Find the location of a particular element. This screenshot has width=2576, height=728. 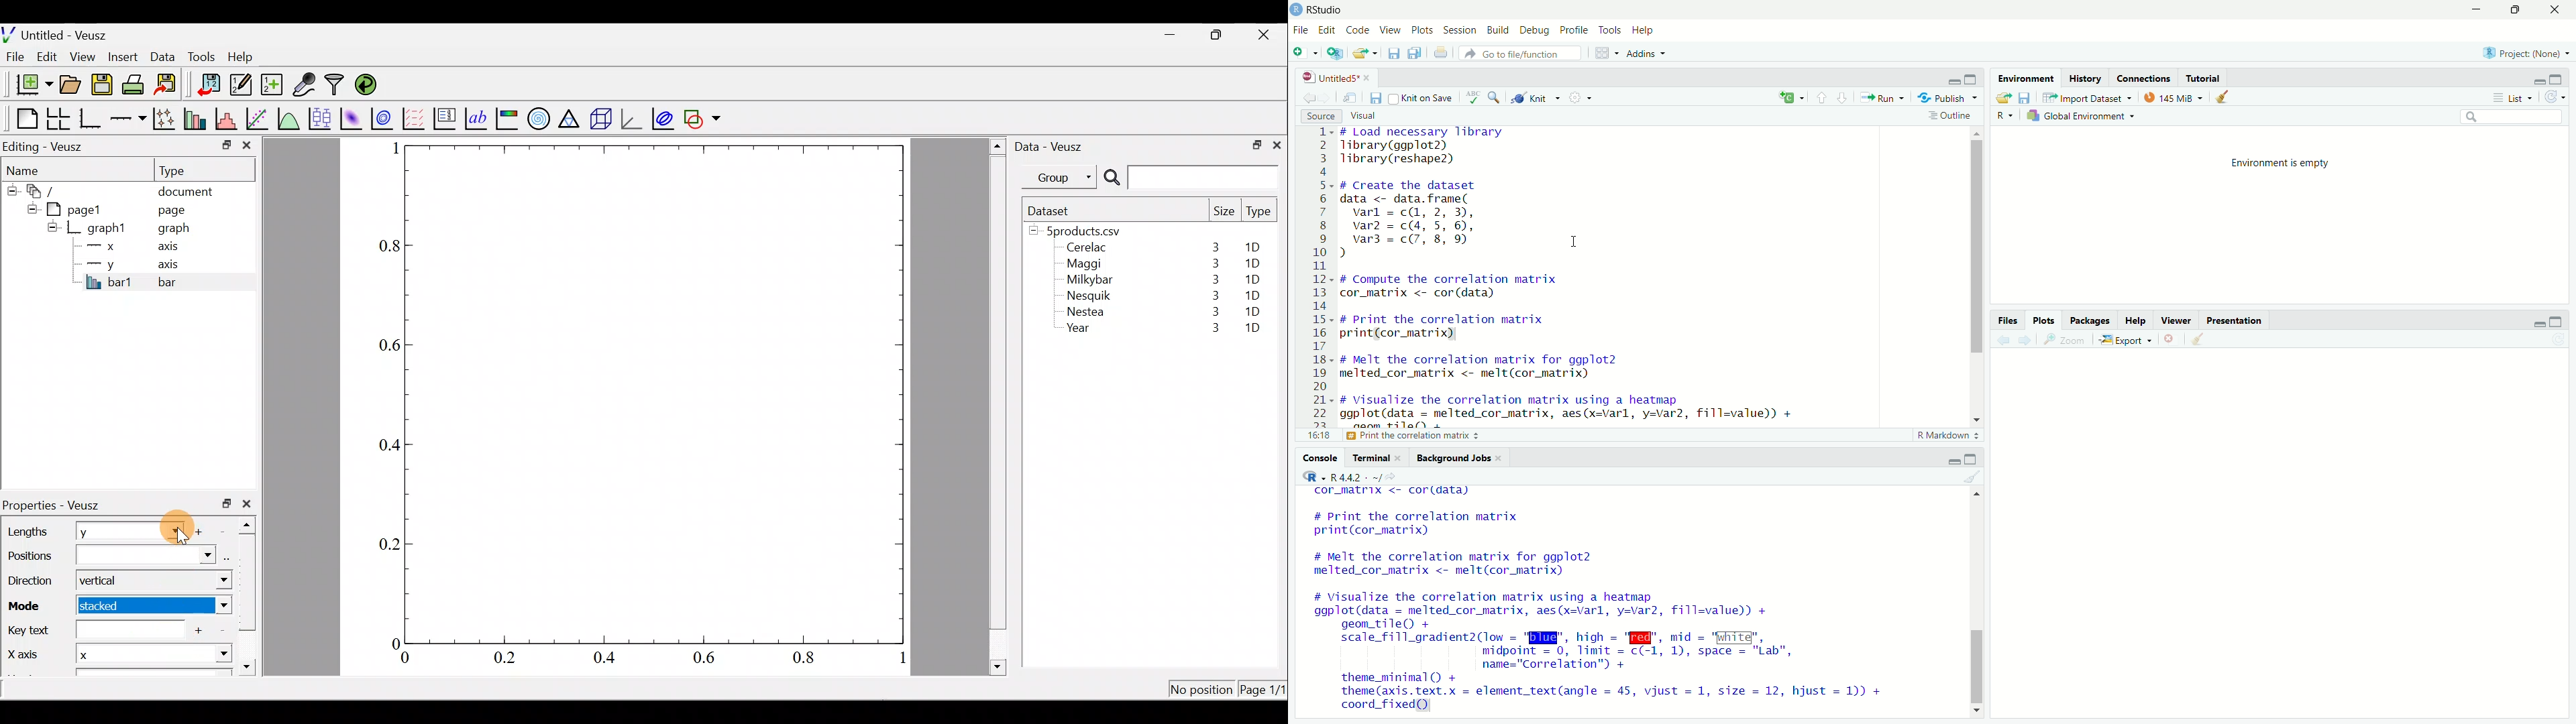

minimize is located at coordinates (2538, 79).